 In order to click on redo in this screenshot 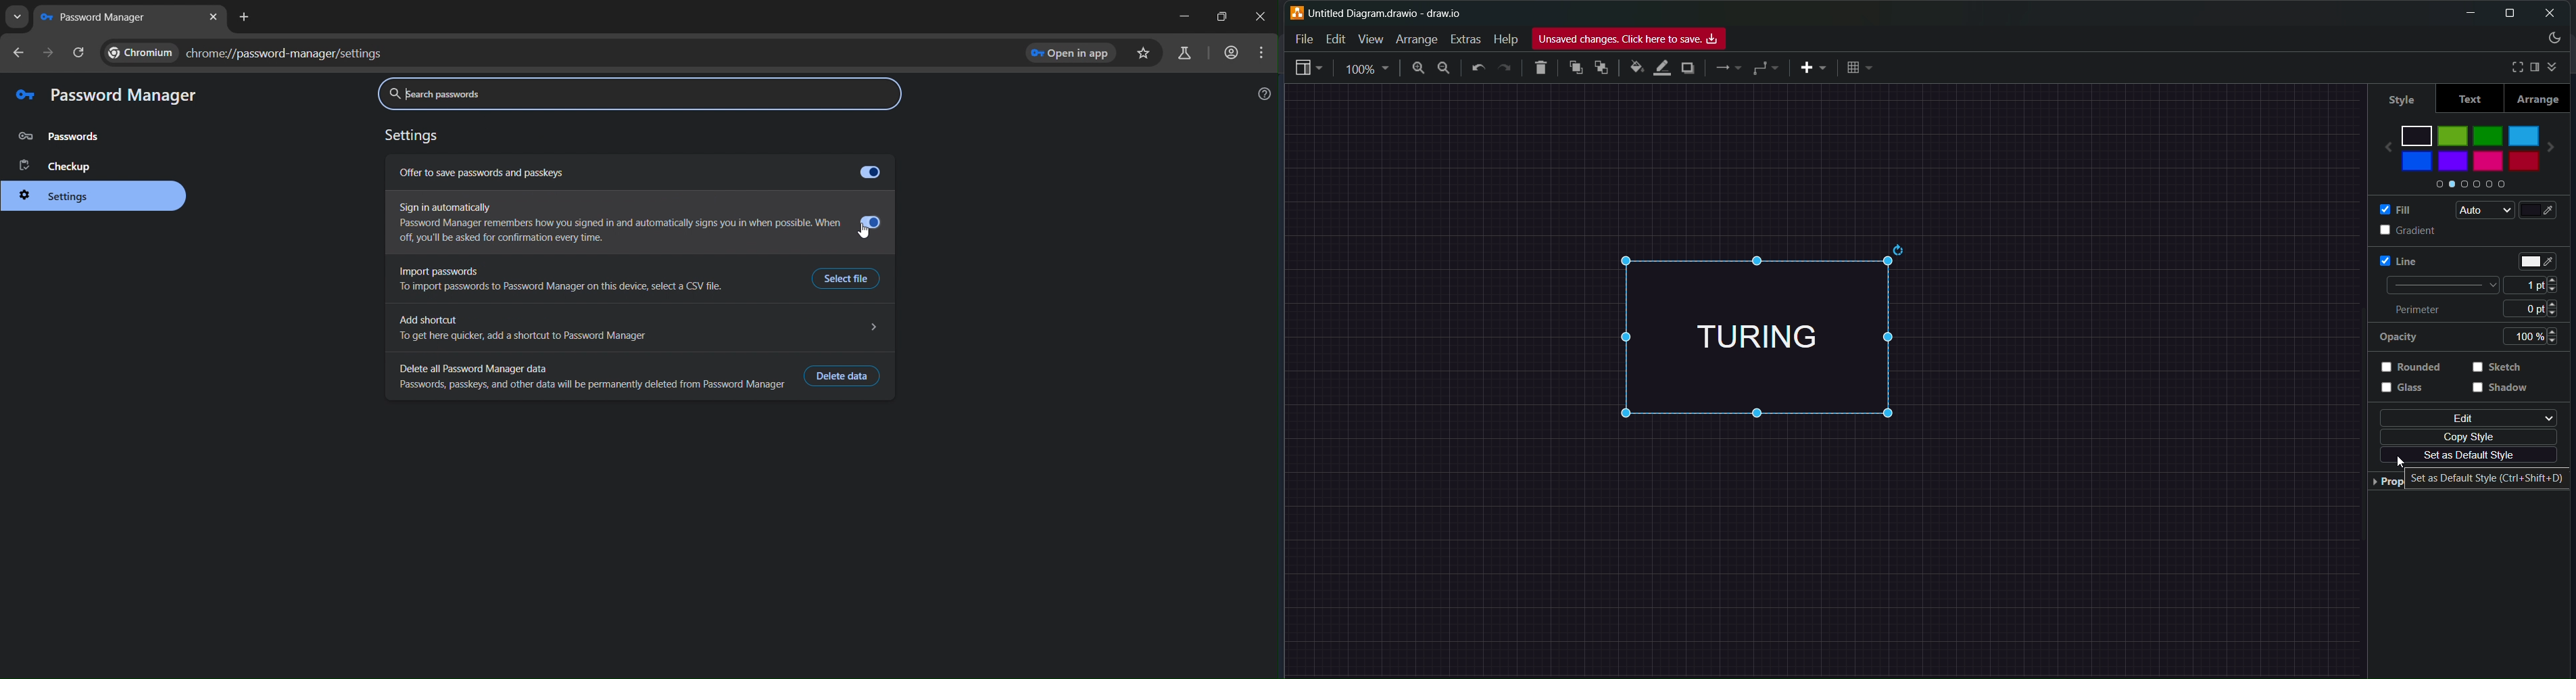, I will do `click(1505, 68)`.